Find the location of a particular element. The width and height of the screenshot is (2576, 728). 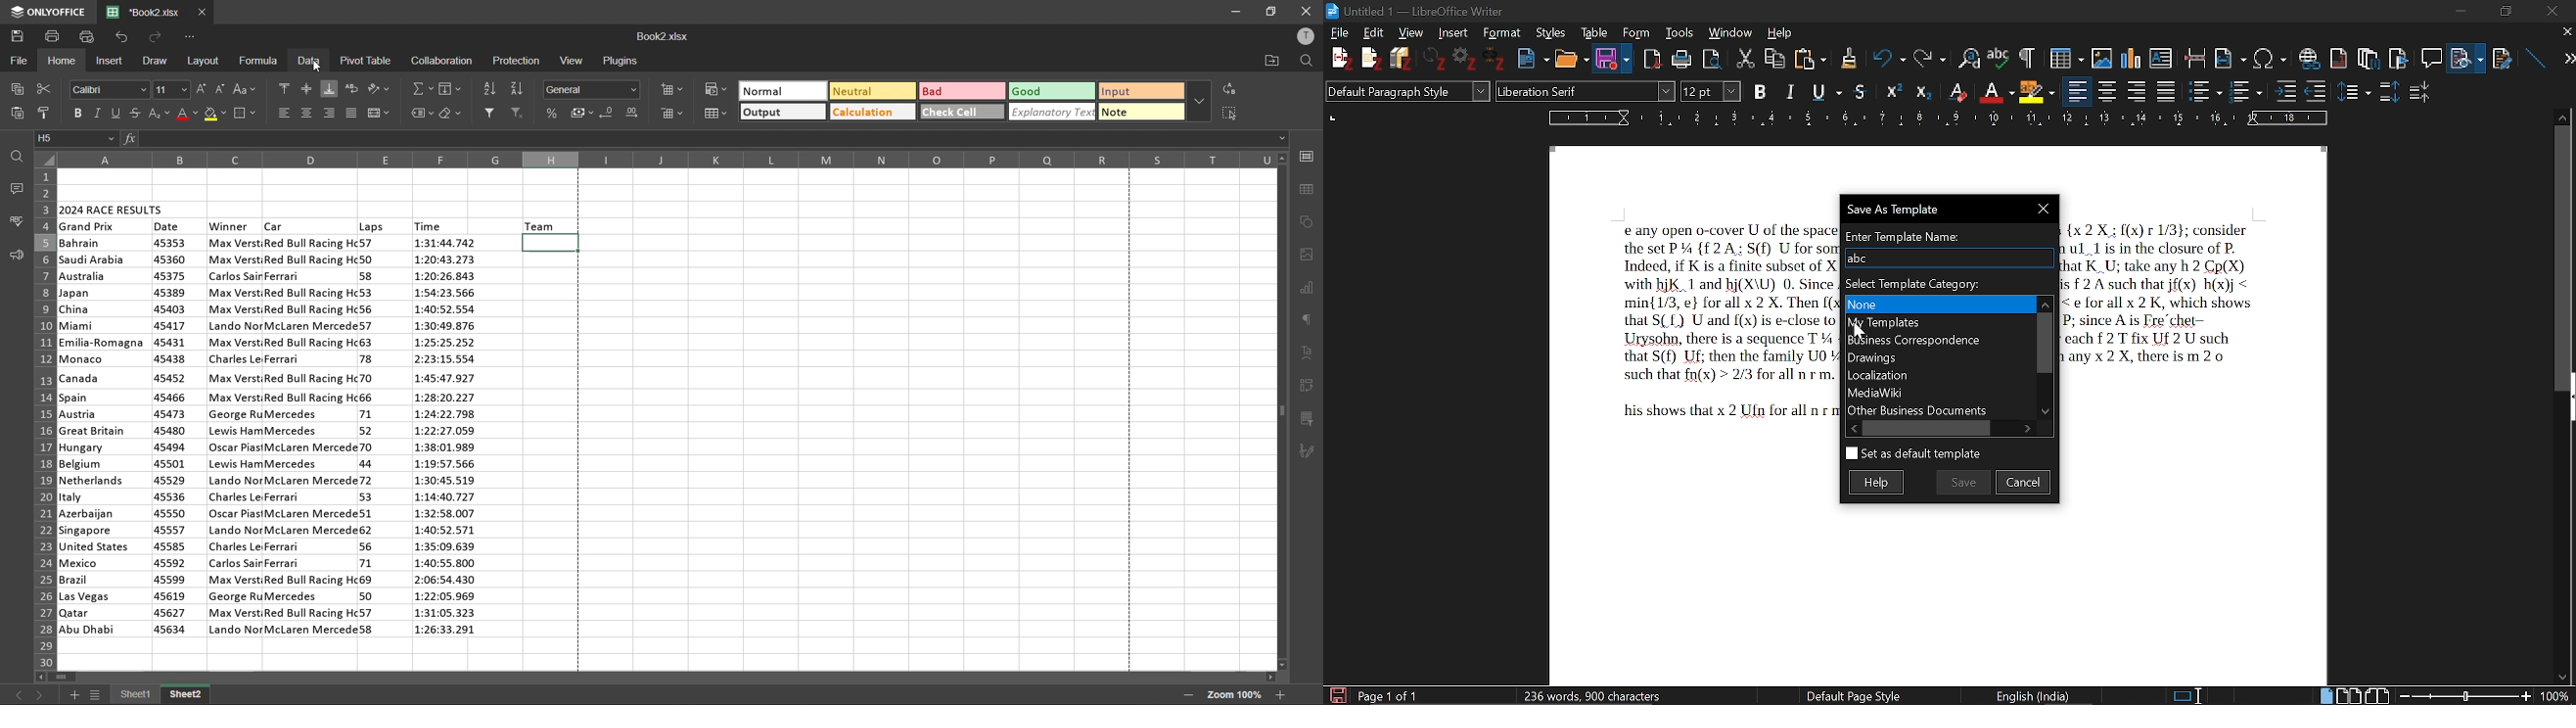

Save as template is located at coordinates (1945, 208).